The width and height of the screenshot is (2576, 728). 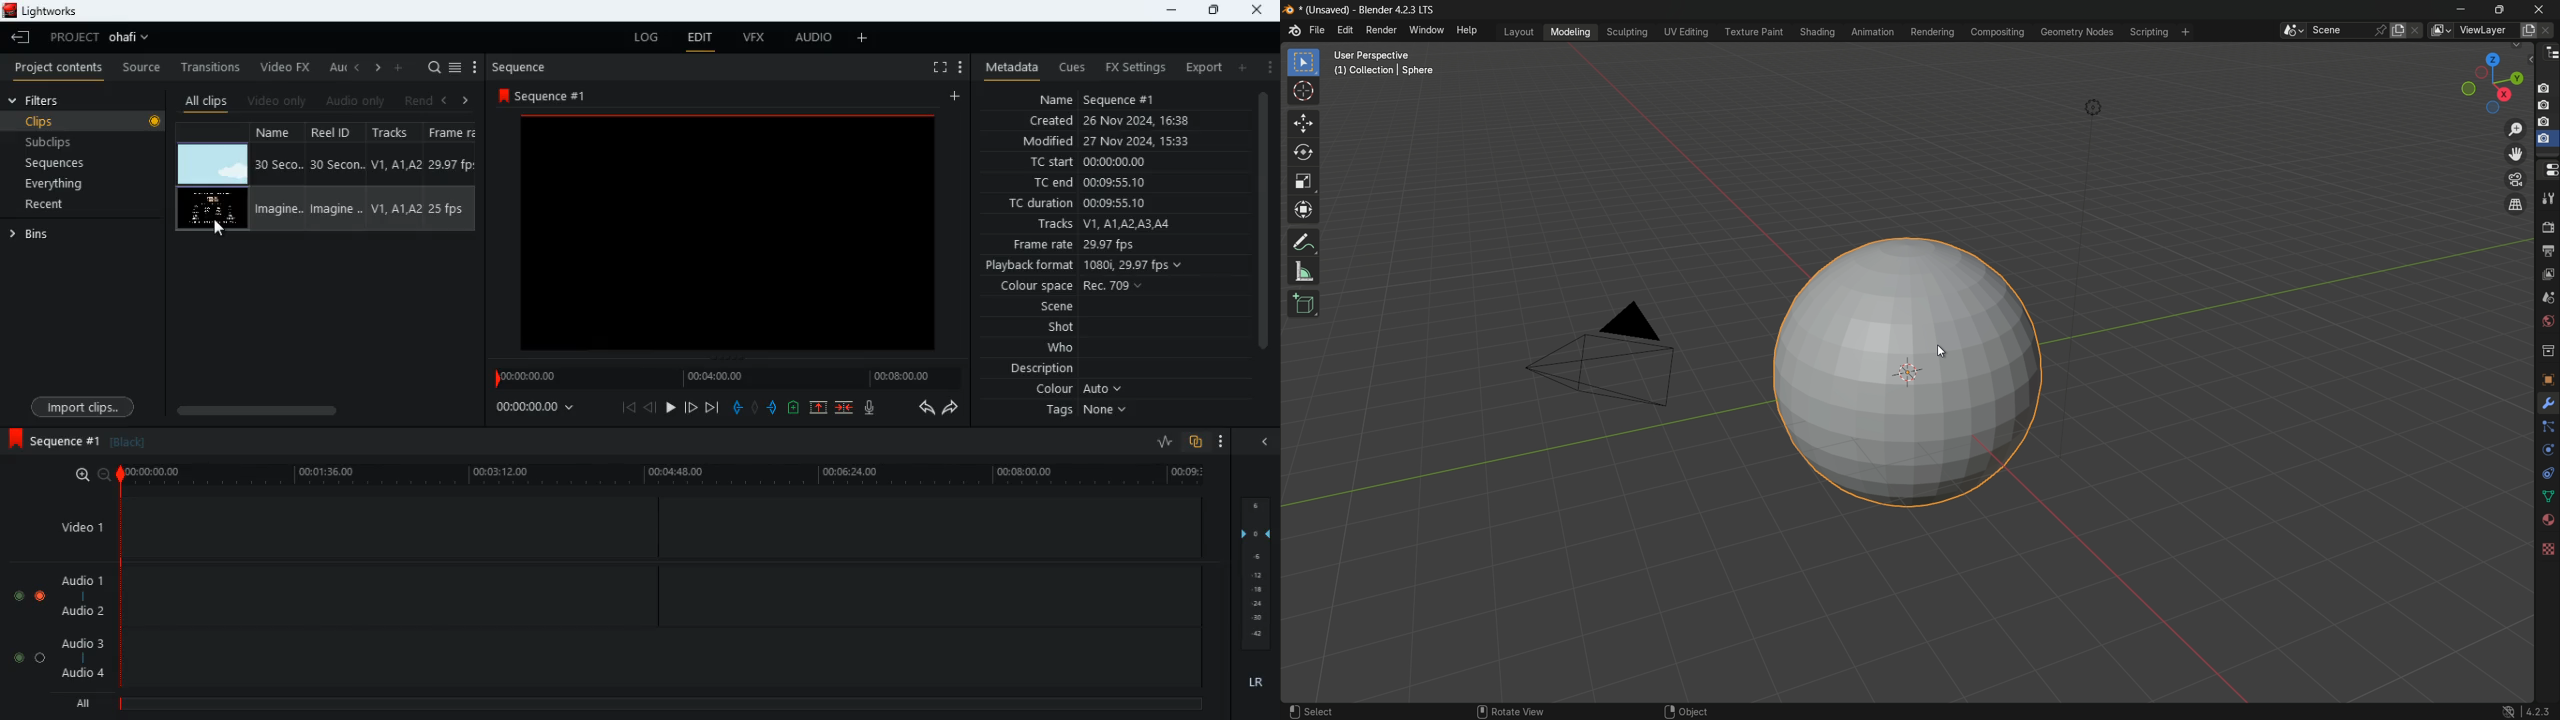 I want to click on user perspective (1) collection | sphere, so click(x=1387, y=62).